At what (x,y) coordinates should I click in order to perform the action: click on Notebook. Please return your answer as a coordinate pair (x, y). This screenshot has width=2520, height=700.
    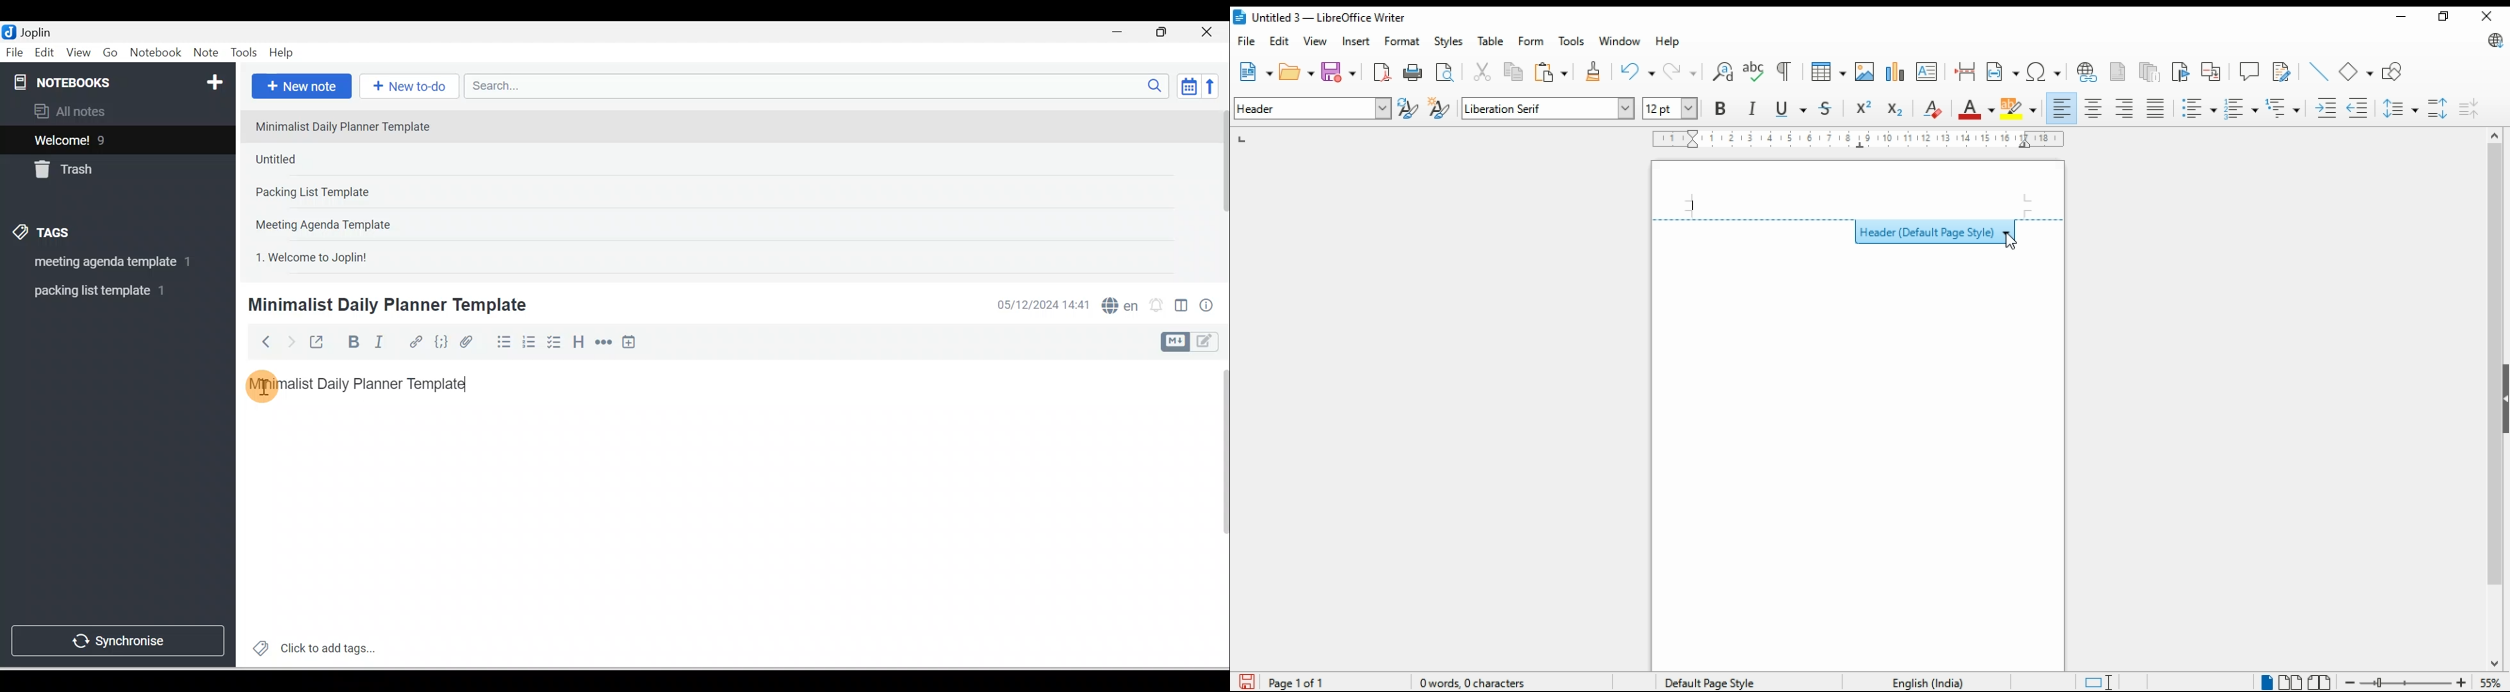
    Looking at the image, I should click on (155, 53).